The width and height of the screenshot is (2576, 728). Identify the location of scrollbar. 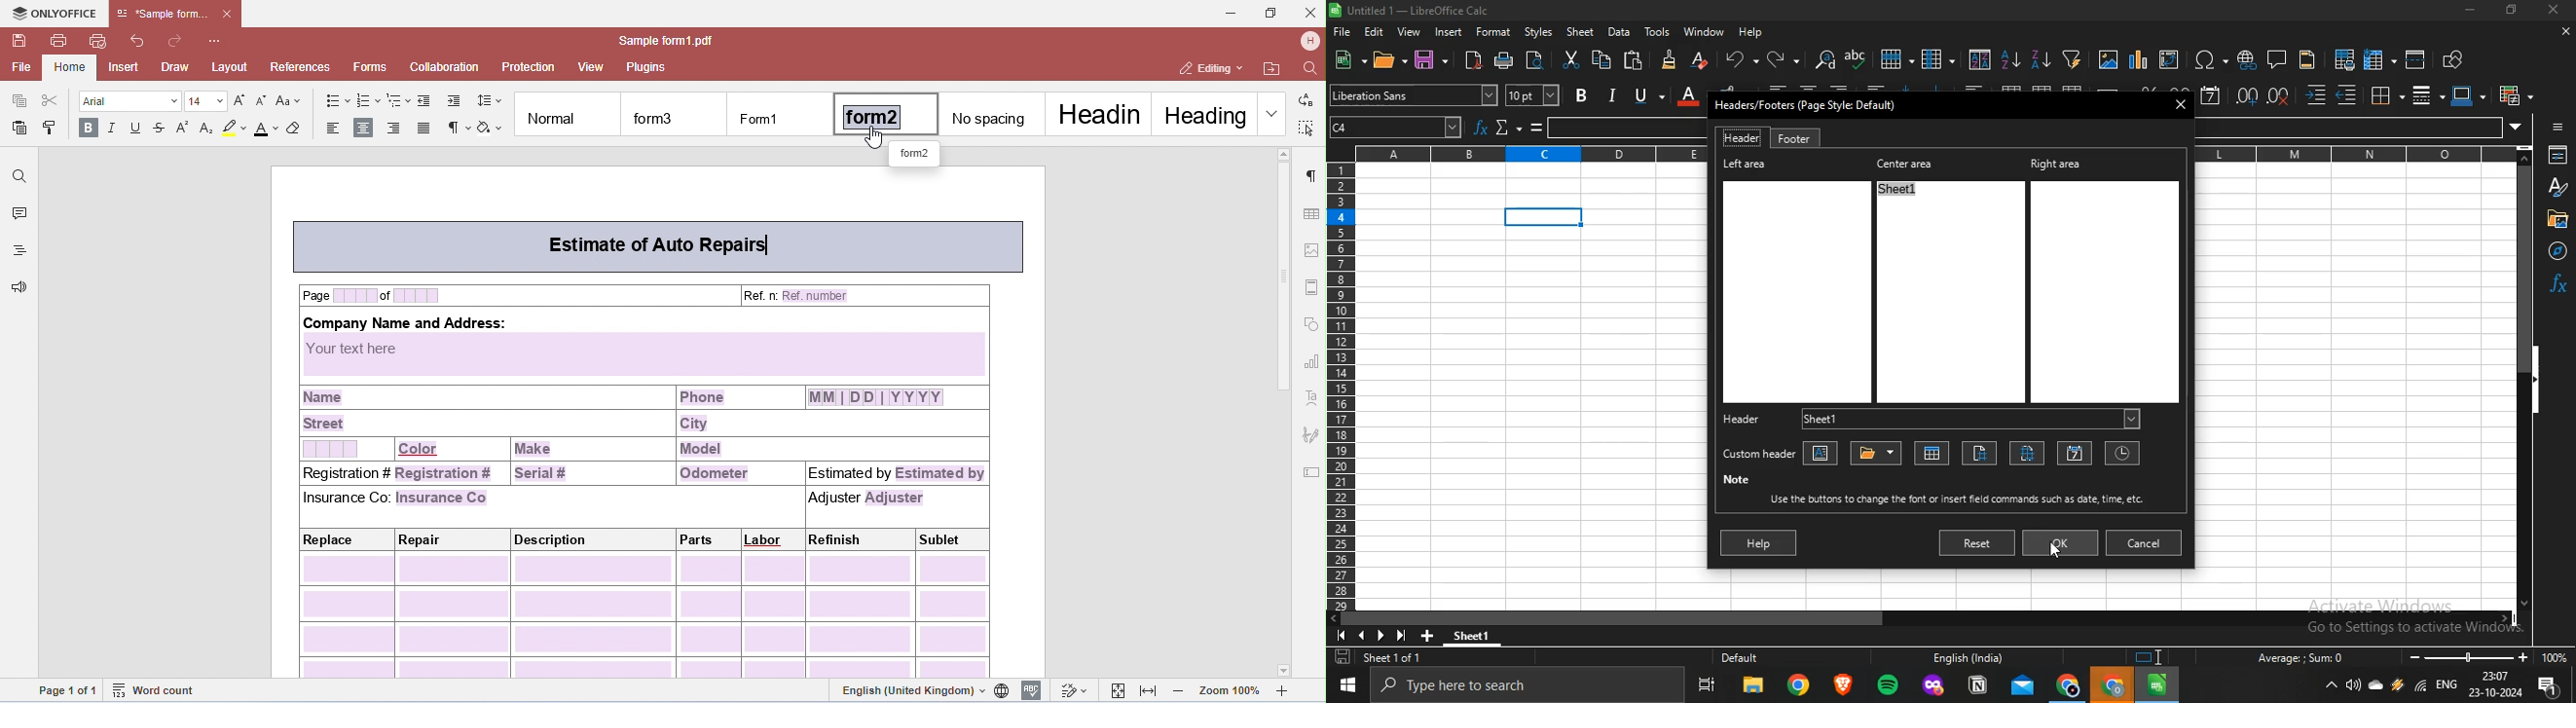
(1923, 619).